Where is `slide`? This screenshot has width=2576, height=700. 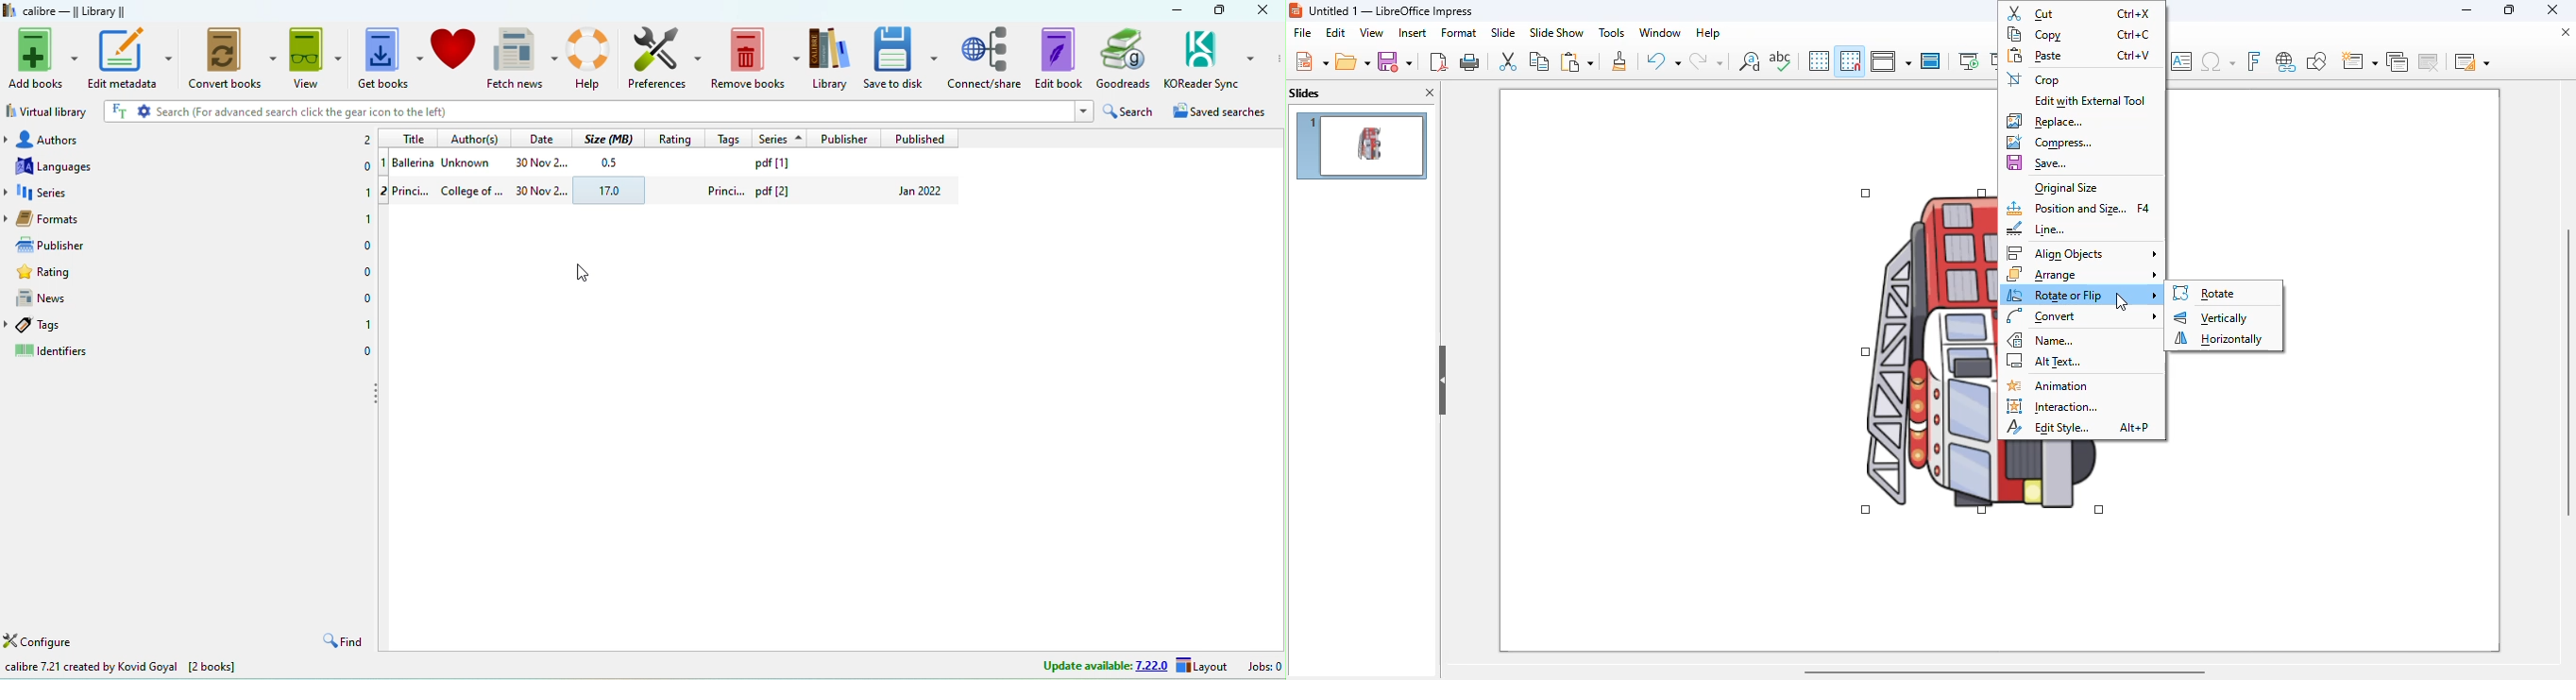 slide is located at coordinates (1503, 32).